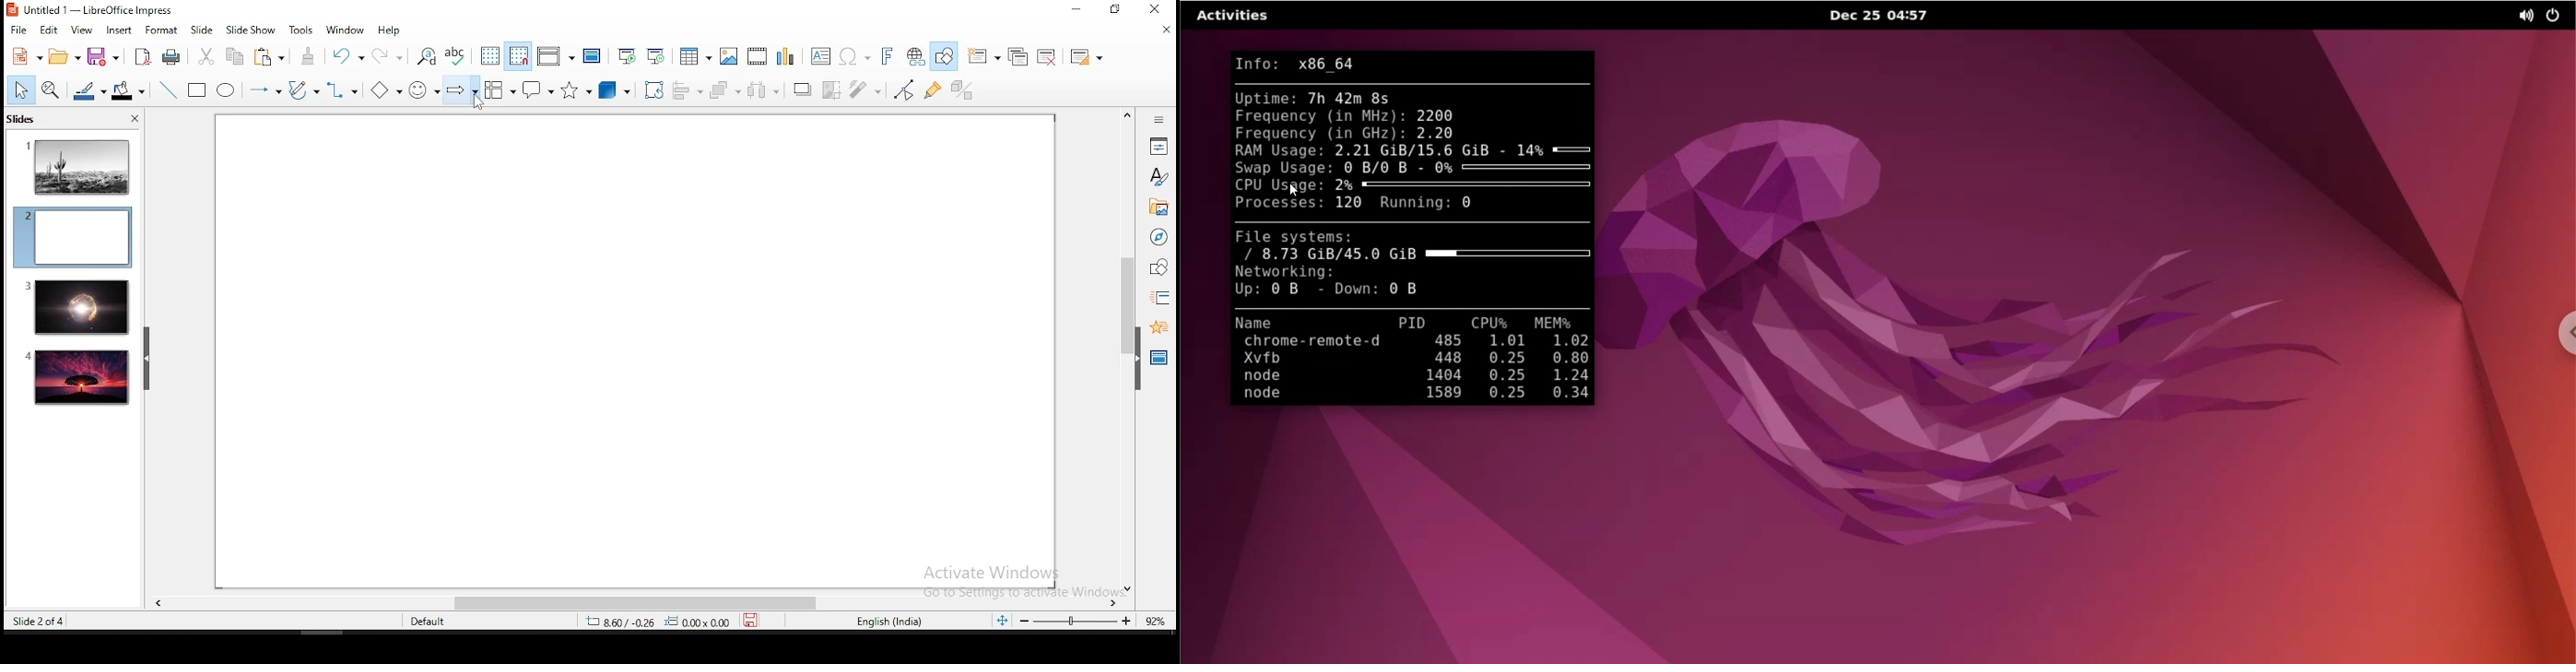  Describe the element at coordinates (127, 92) in the screenshot. I see `shape fill` at that location.